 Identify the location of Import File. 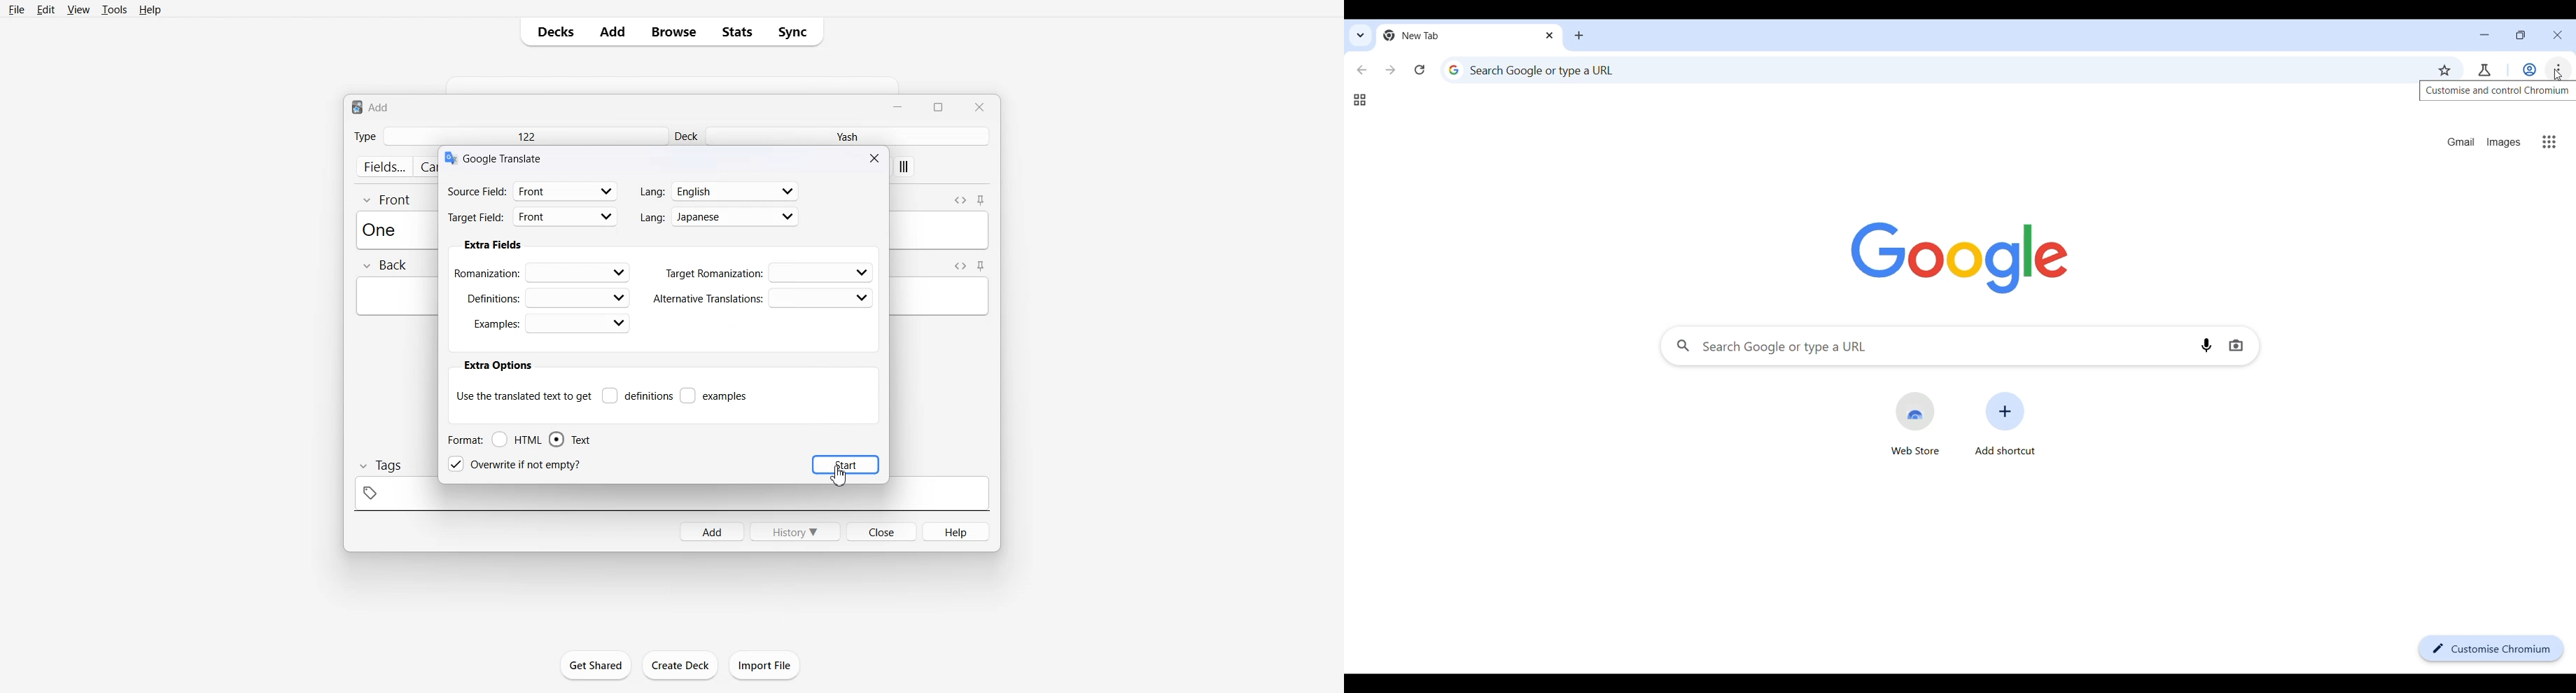
(765, 665).